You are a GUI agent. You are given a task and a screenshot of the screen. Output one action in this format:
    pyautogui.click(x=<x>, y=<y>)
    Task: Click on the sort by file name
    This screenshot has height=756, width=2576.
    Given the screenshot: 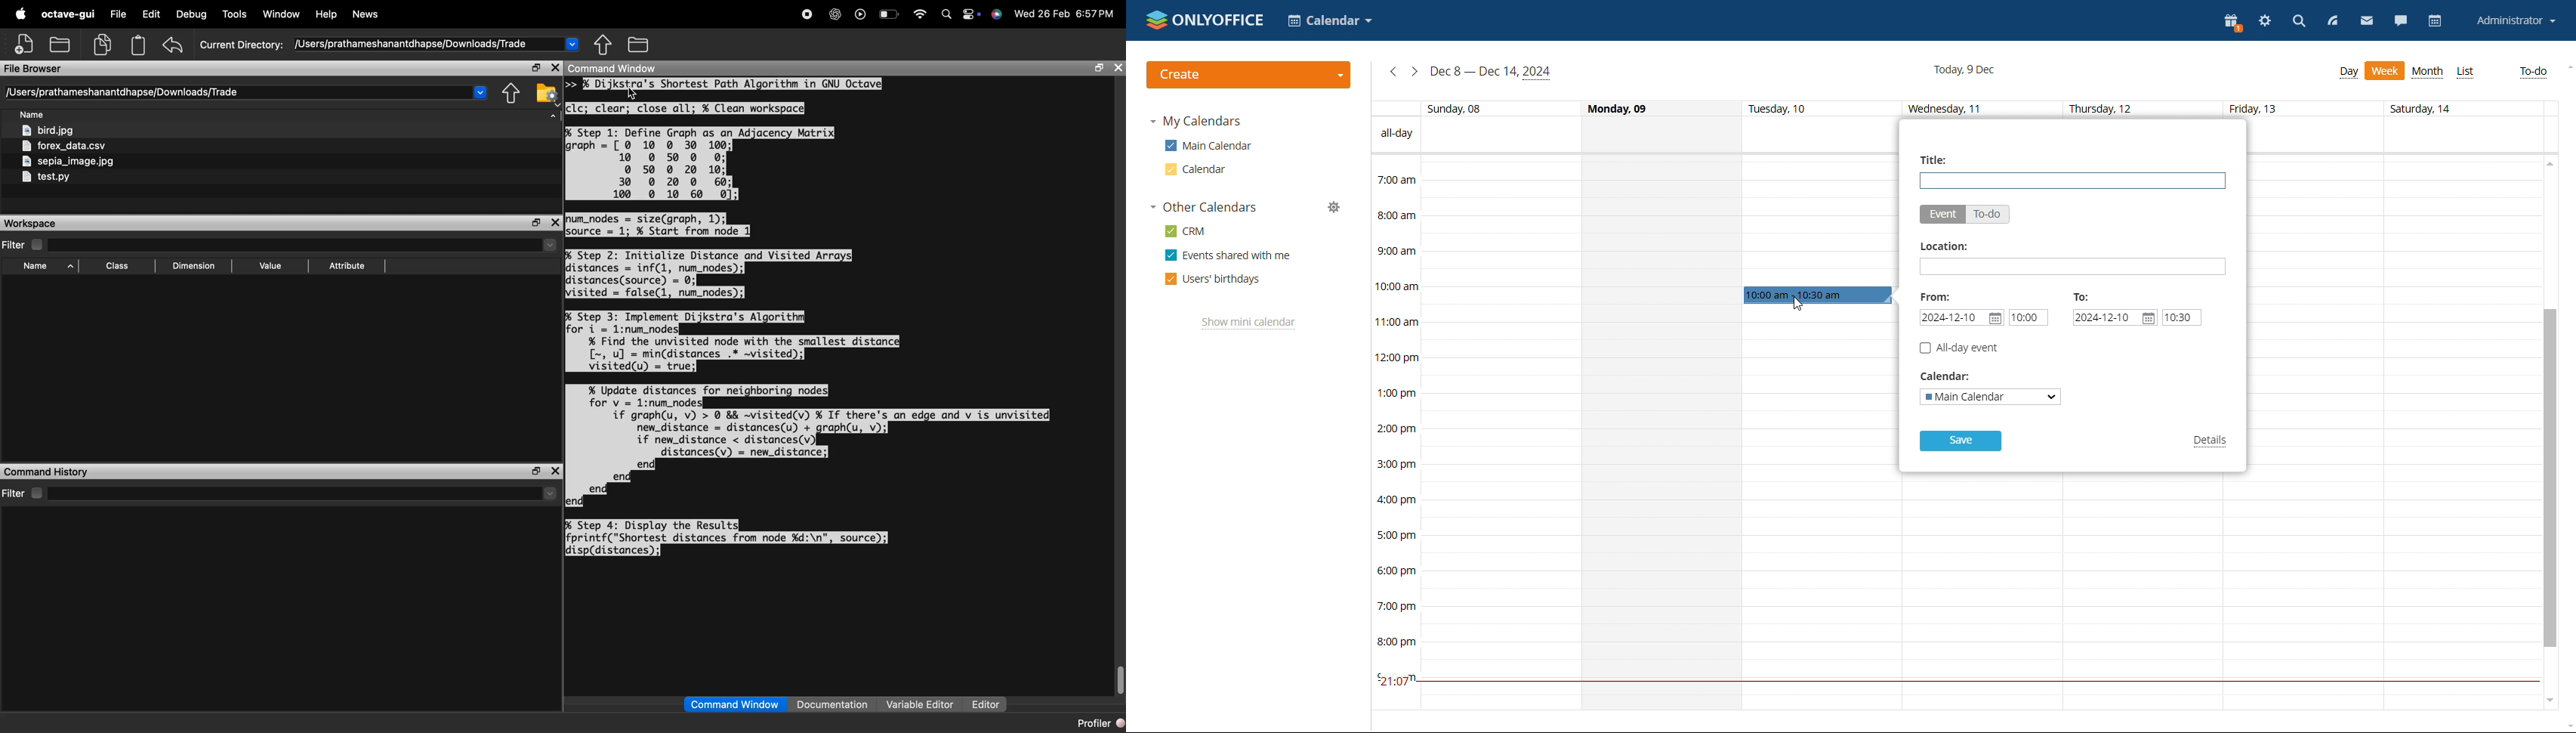 What is the action you would take?
    pyautogui.click(x=31, y=115)
    